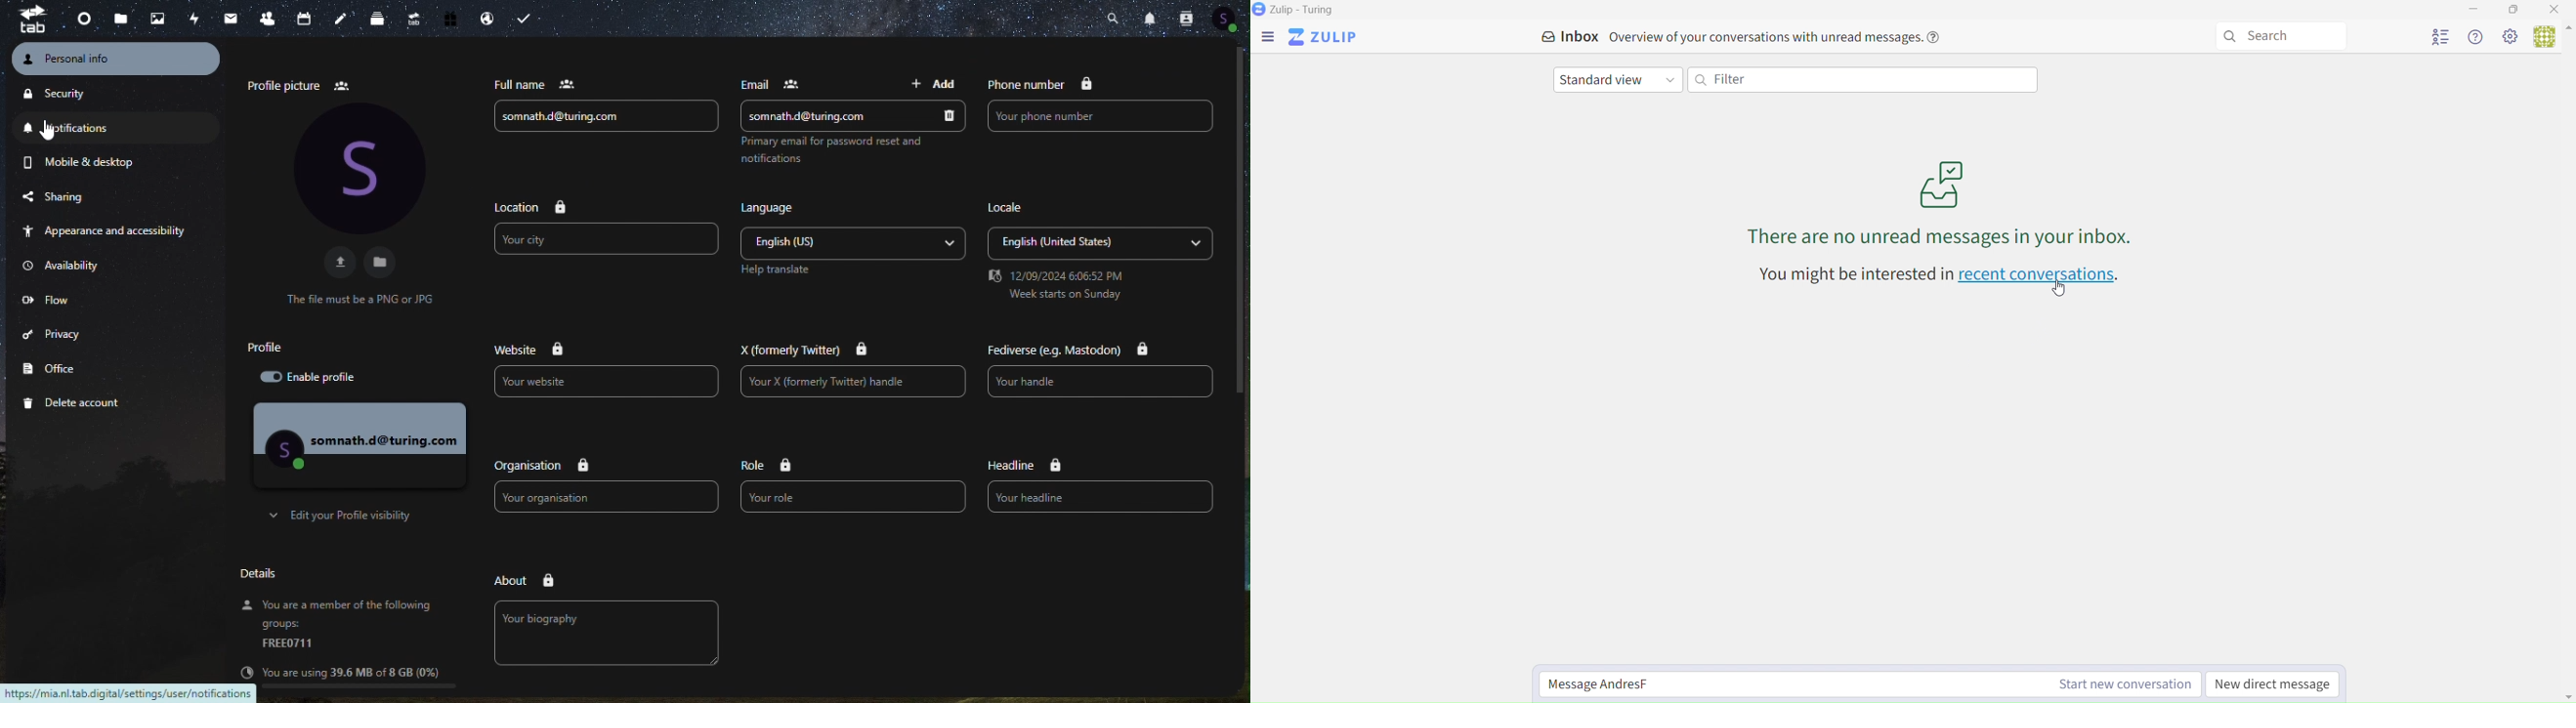  I want to click on mobile and desktop, so click(82, 161).